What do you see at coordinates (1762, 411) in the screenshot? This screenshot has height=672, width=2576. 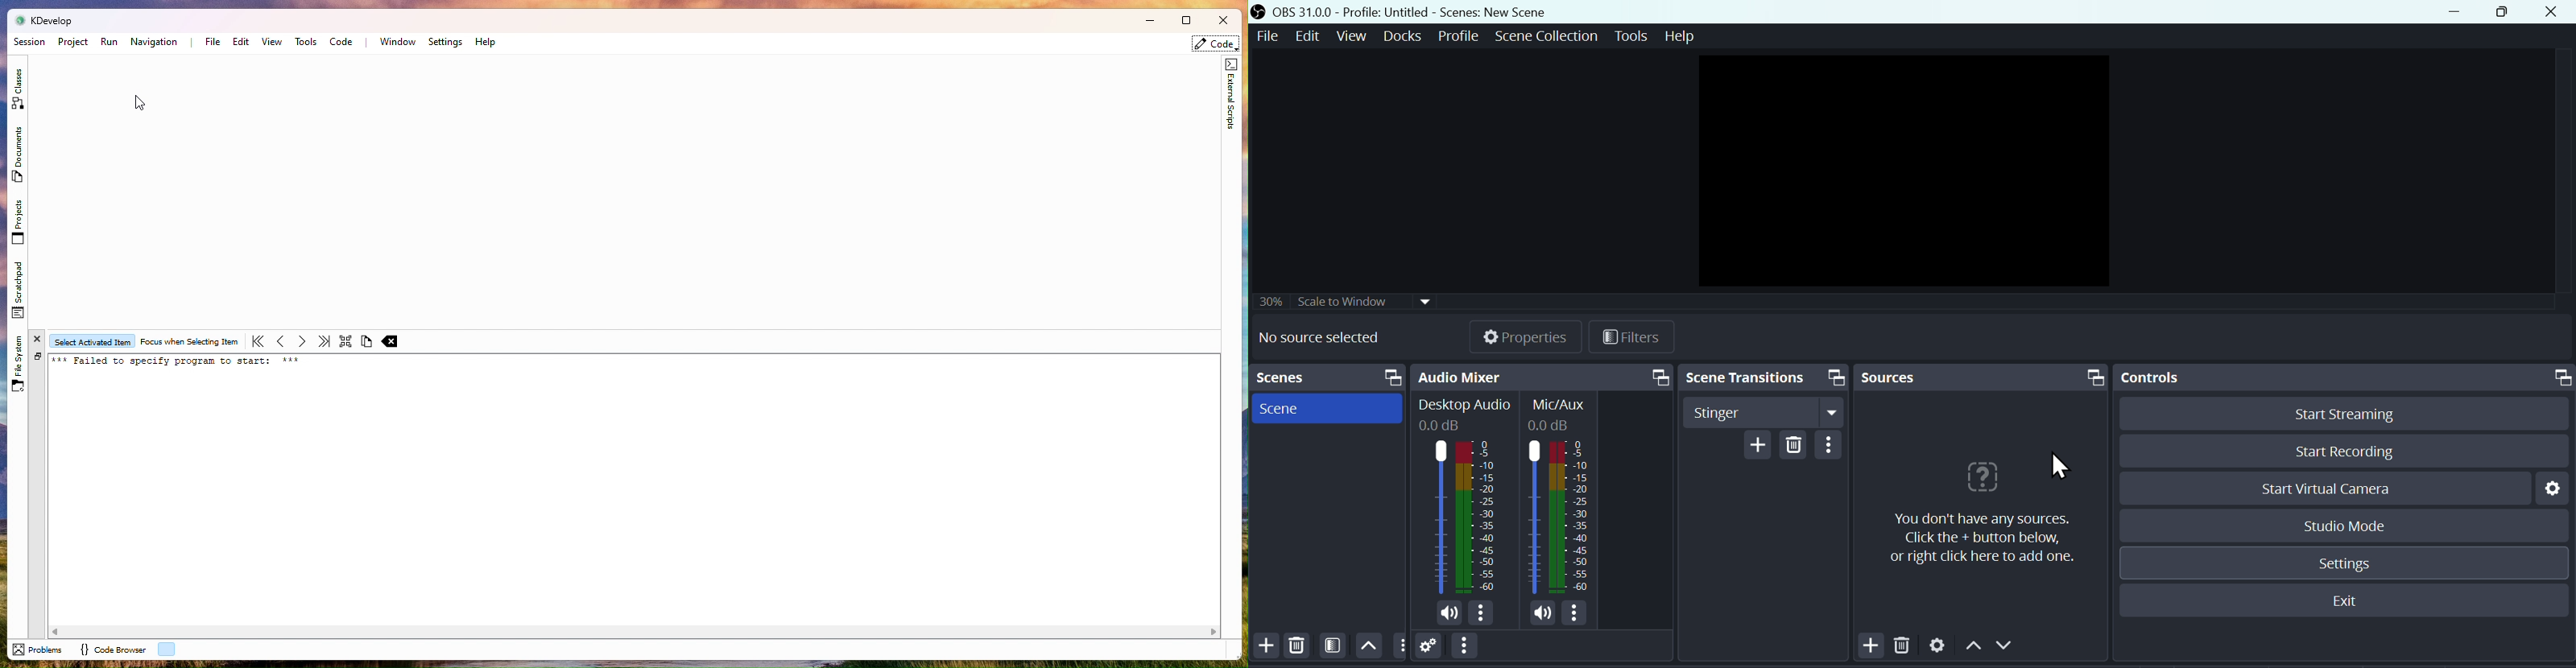 I see `Stinger` at bounding box center [1762, 411].